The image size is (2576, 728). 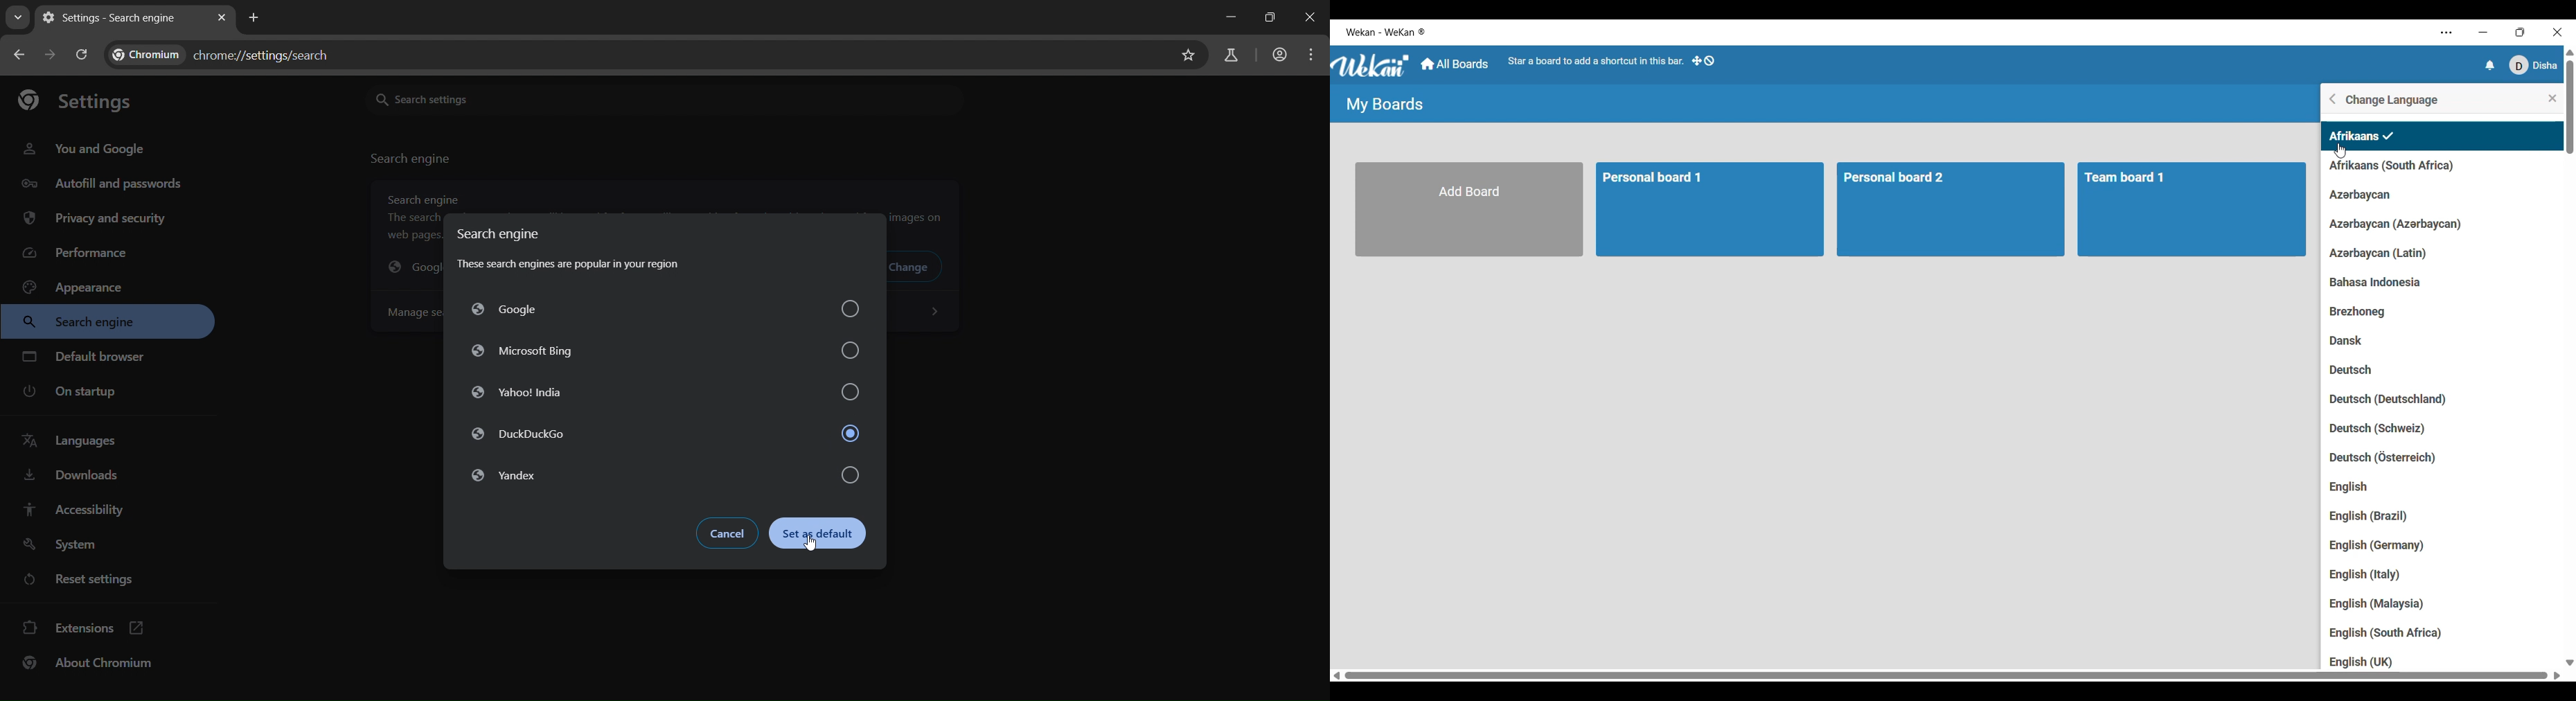 I want to click on Deutsch, so click(x=2359, y=371).